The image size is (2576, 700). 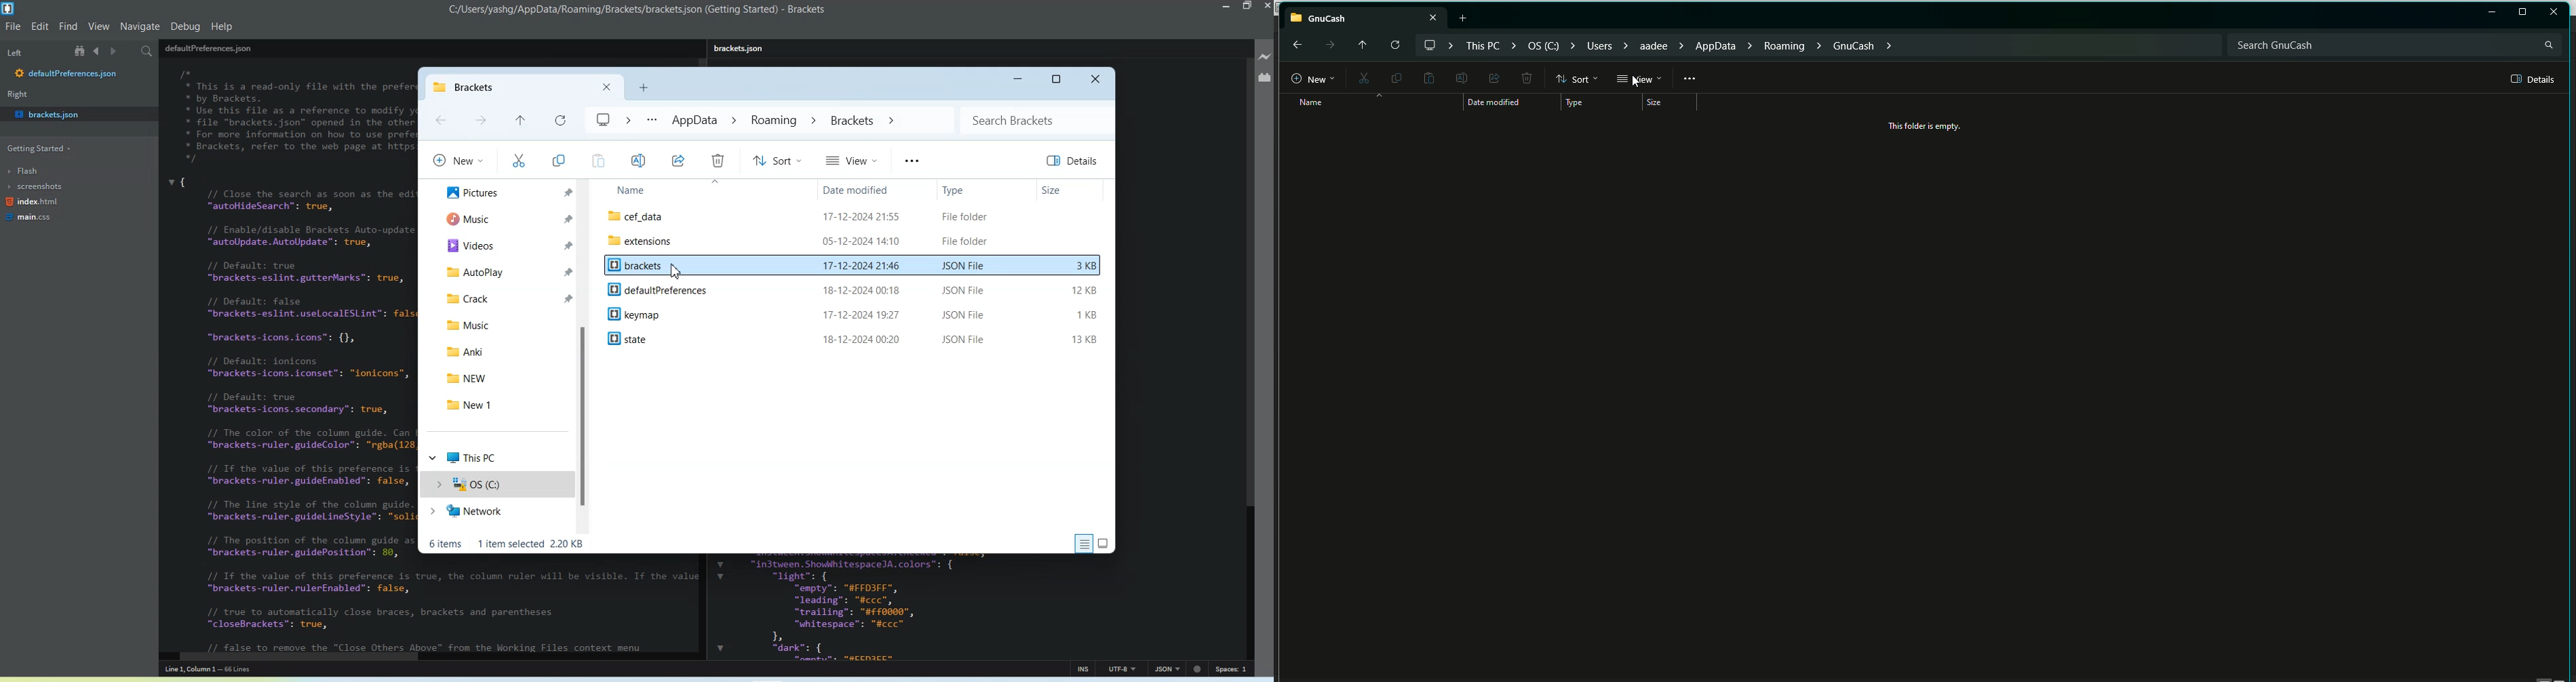 What do you see at coordinates (559, 161) in the screenshot?
I see `Copy` at bounding box center [559, 161].